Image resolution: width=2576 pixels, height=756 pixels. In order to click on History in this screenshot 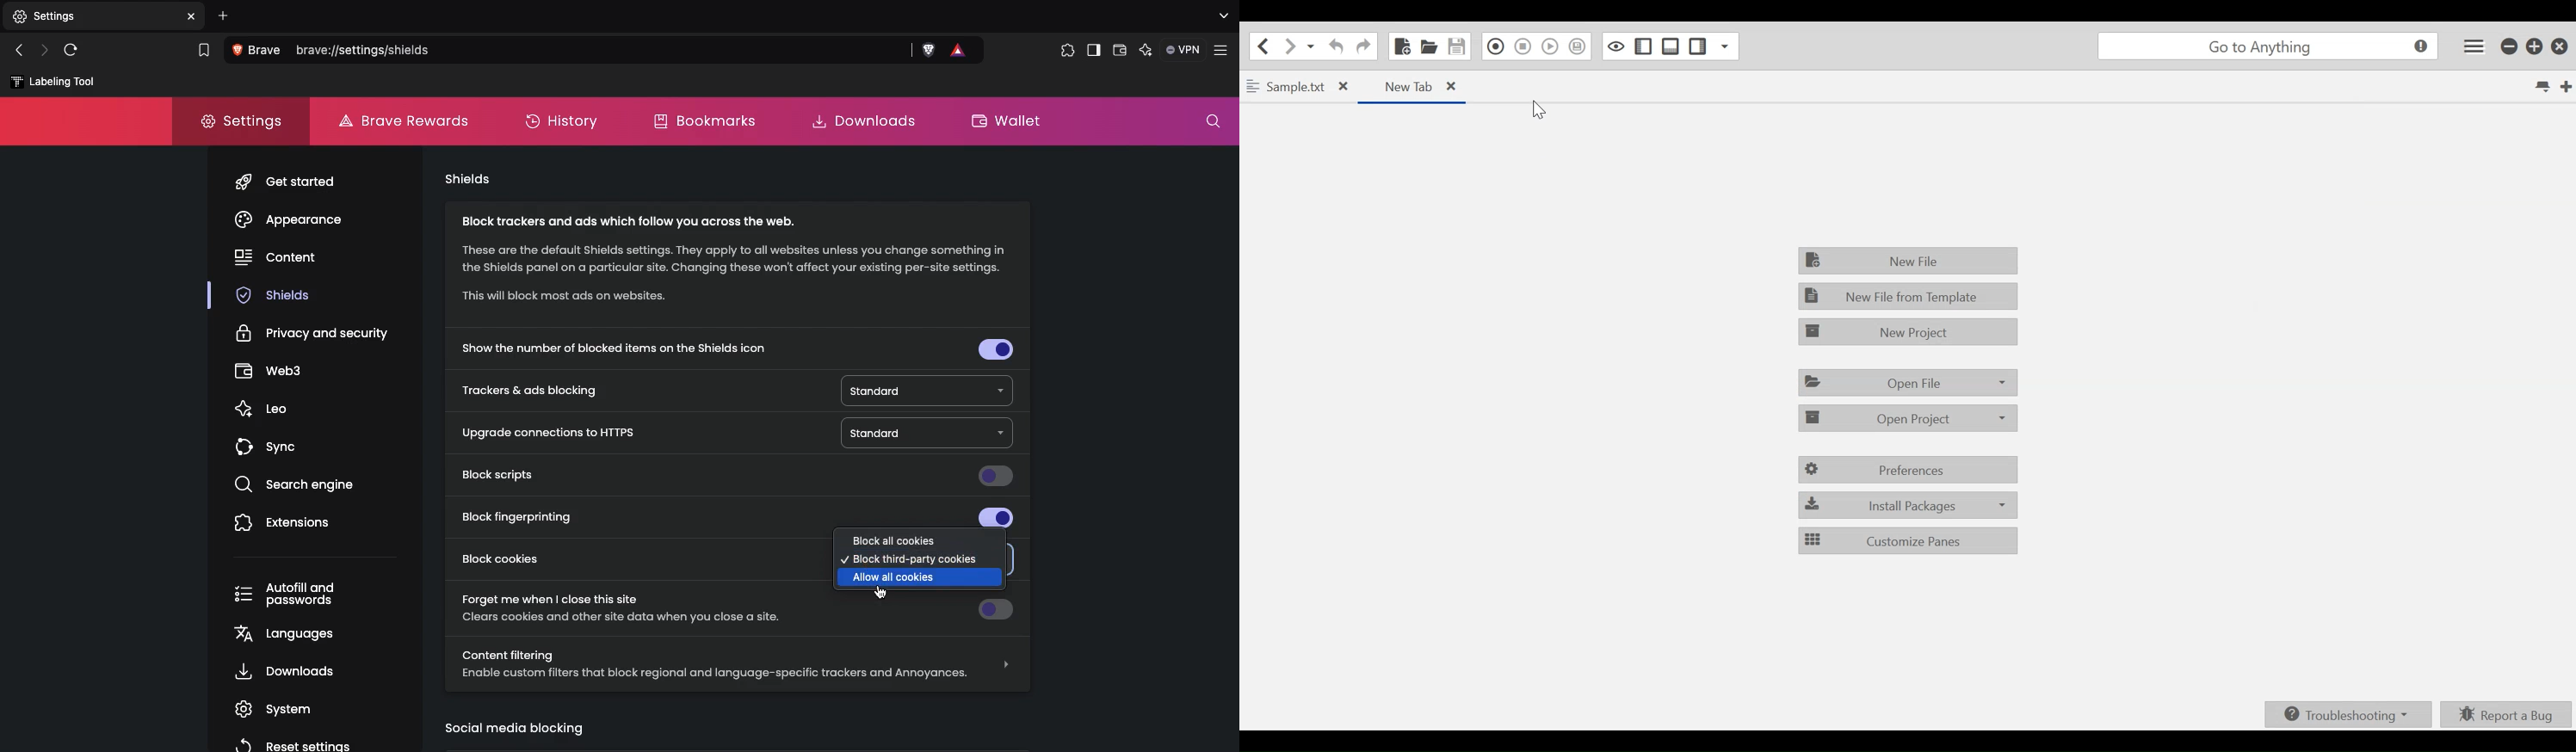, I will do `click(565, 121)`.